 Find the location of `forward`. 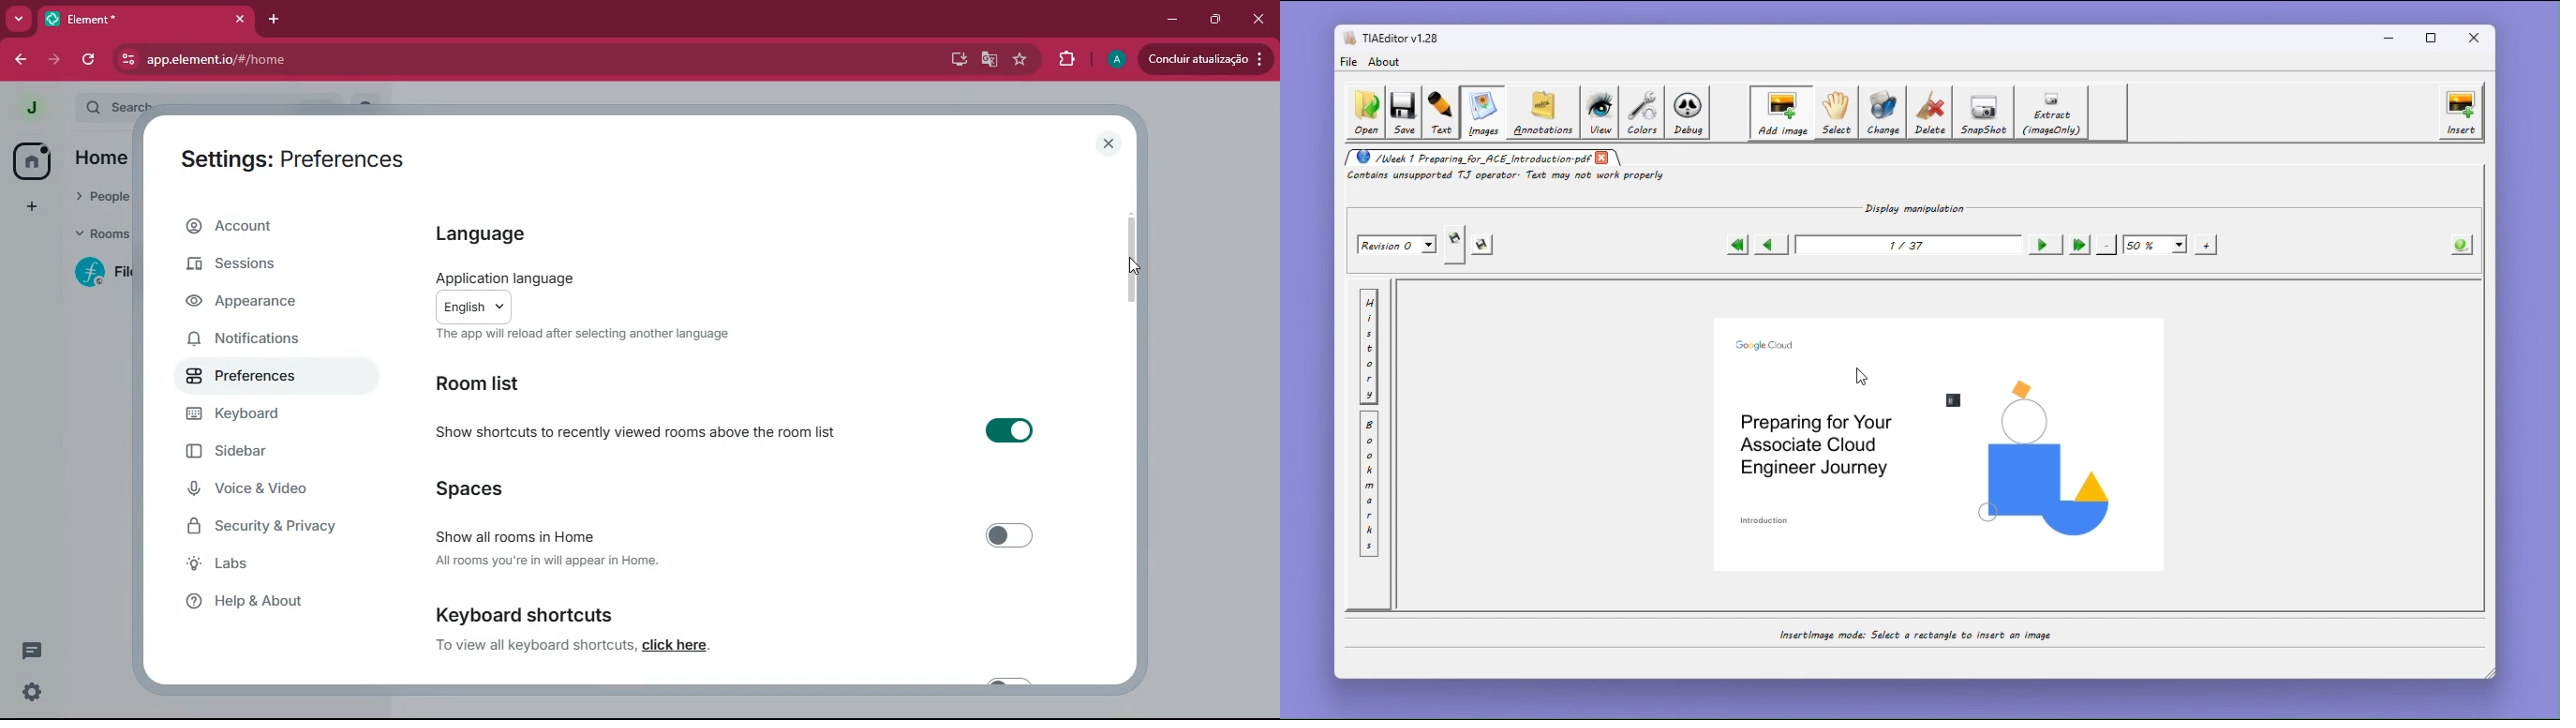

forward is located at coordinates (56, 60).